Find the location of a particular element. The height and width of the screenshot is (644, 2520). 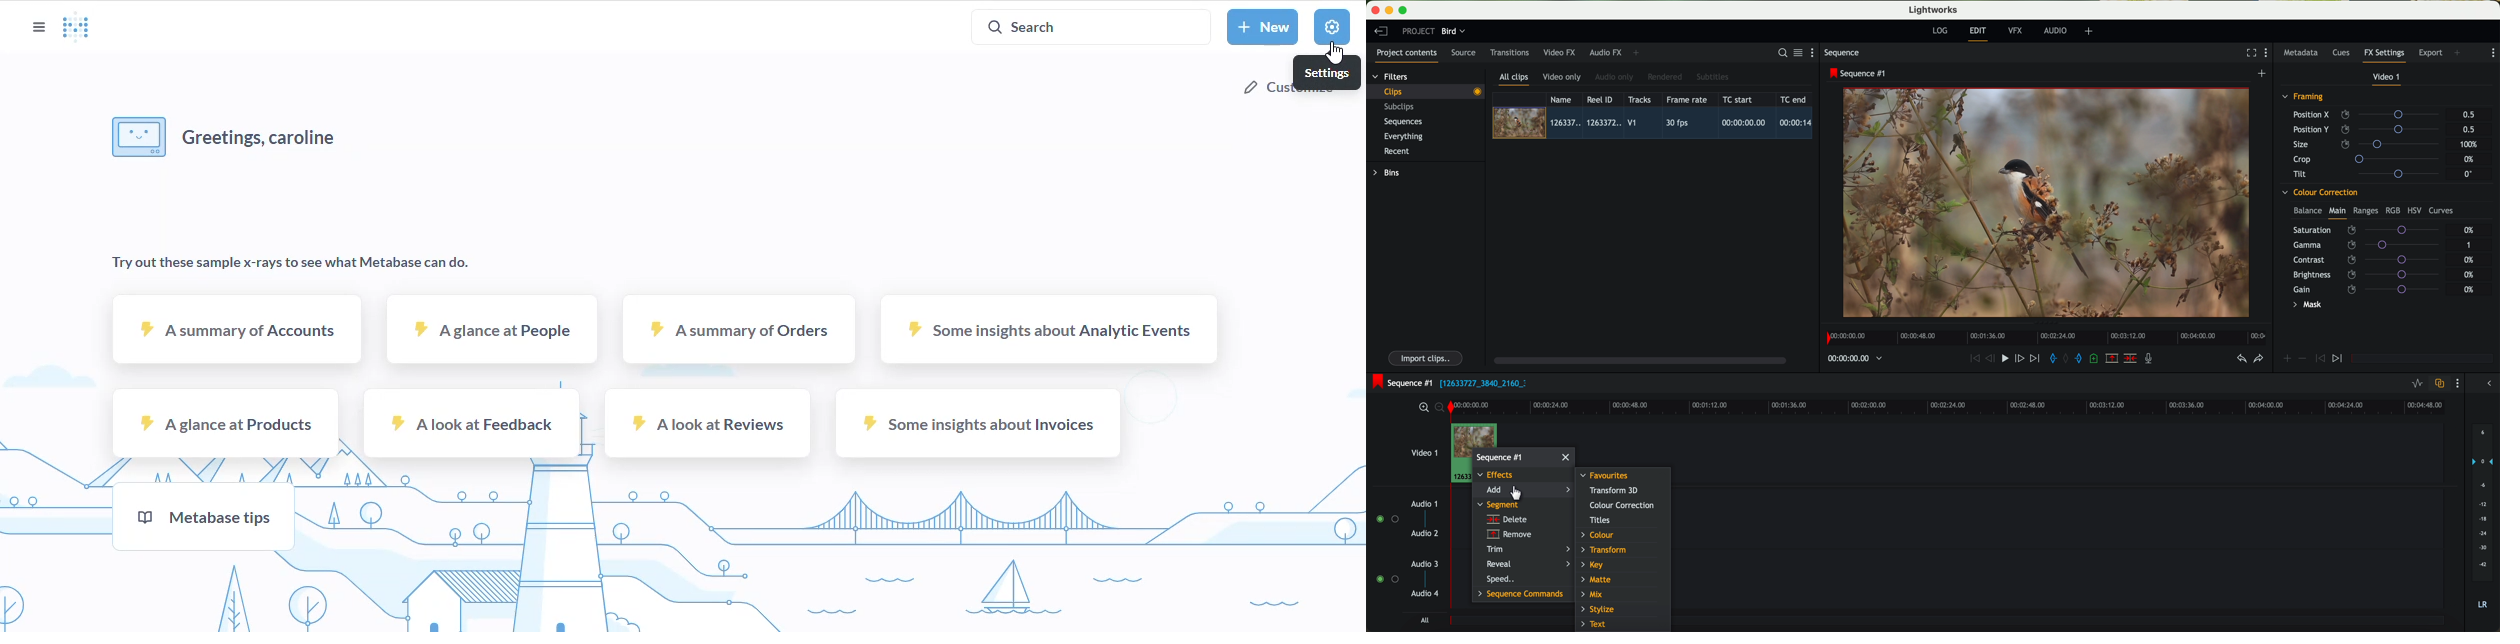

name is located at coordinates (1564, 99).